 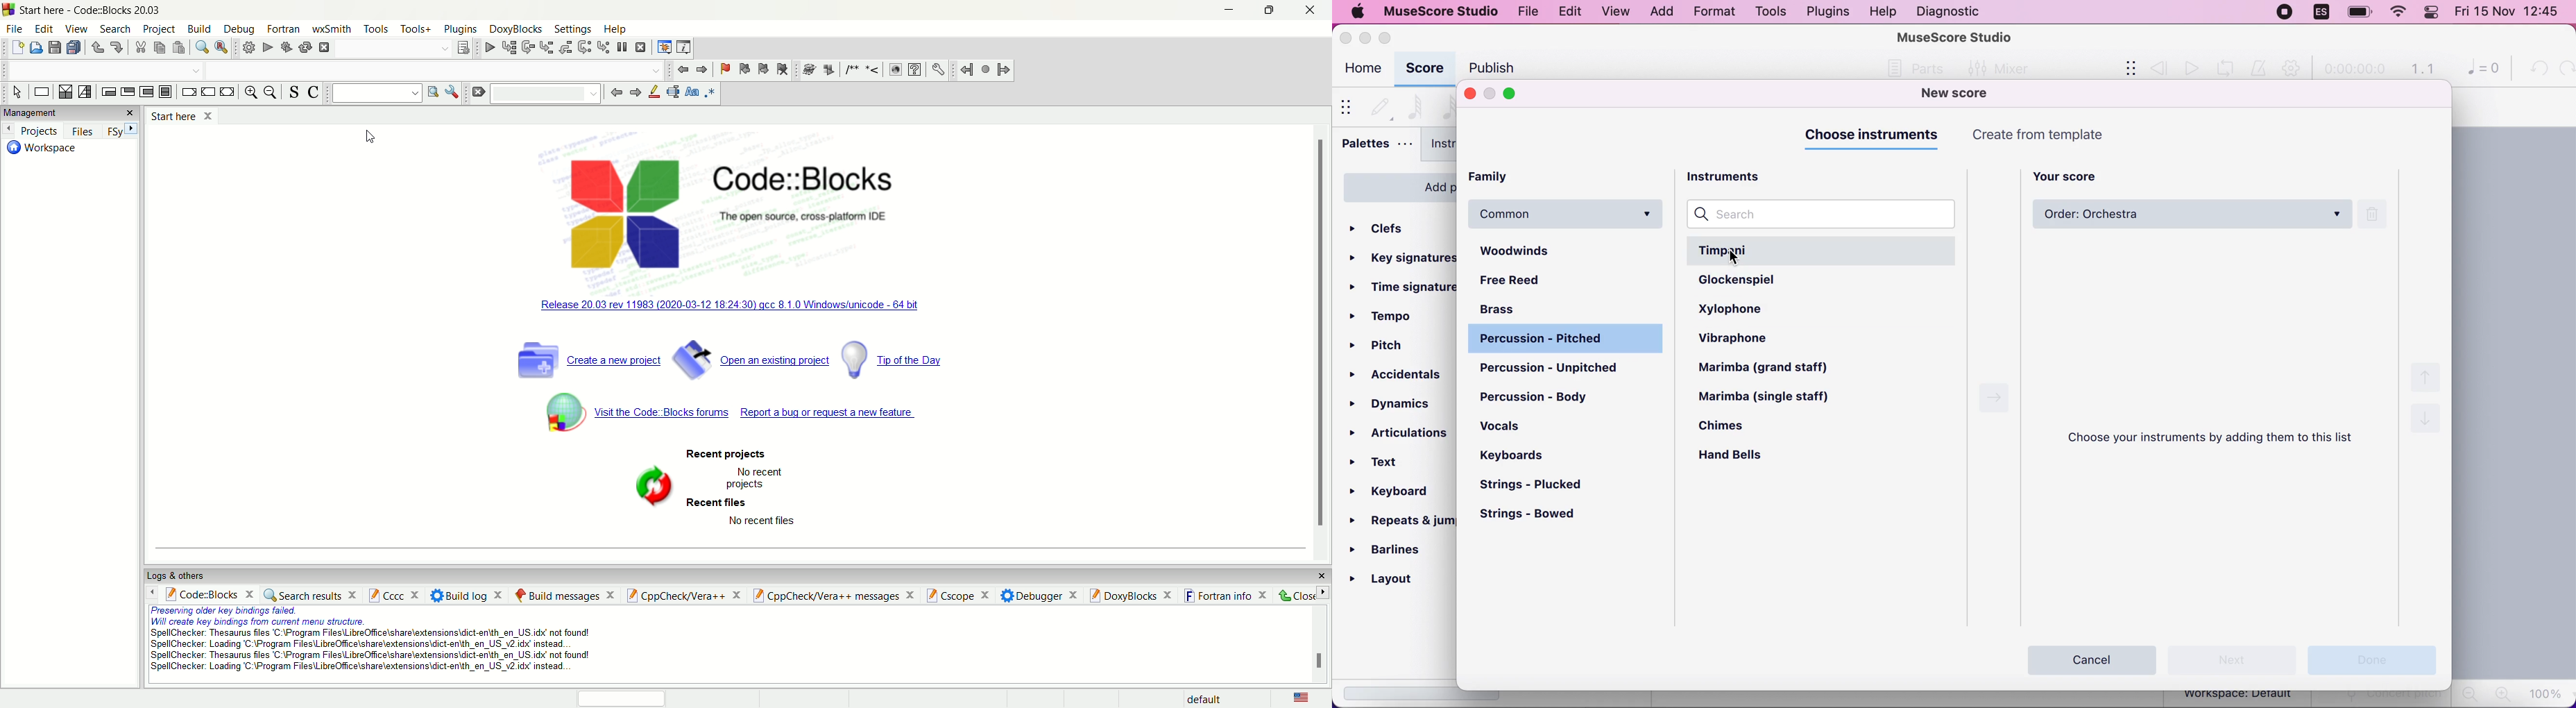 What do you see at coordinates (434, 93) in the screenshot?
I see `run search` at bounding box center [434, 93].